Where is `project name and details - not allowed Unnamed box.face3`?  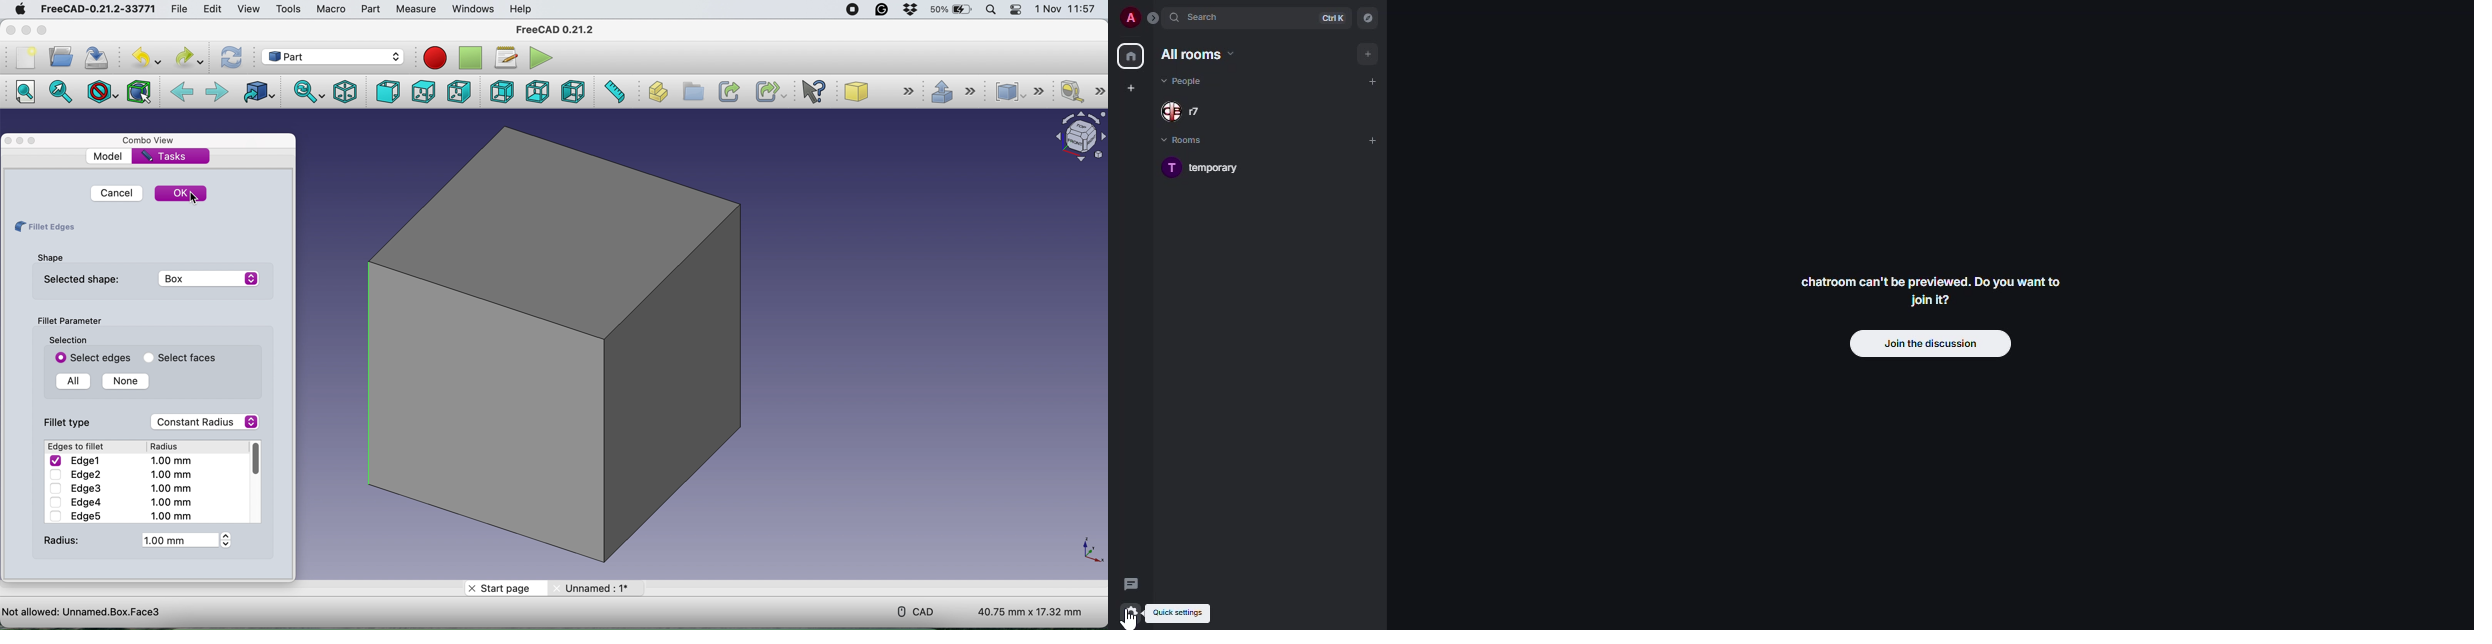 project name and details - not allowed Unnamed box.face3 is located at coordinates (193, 611).